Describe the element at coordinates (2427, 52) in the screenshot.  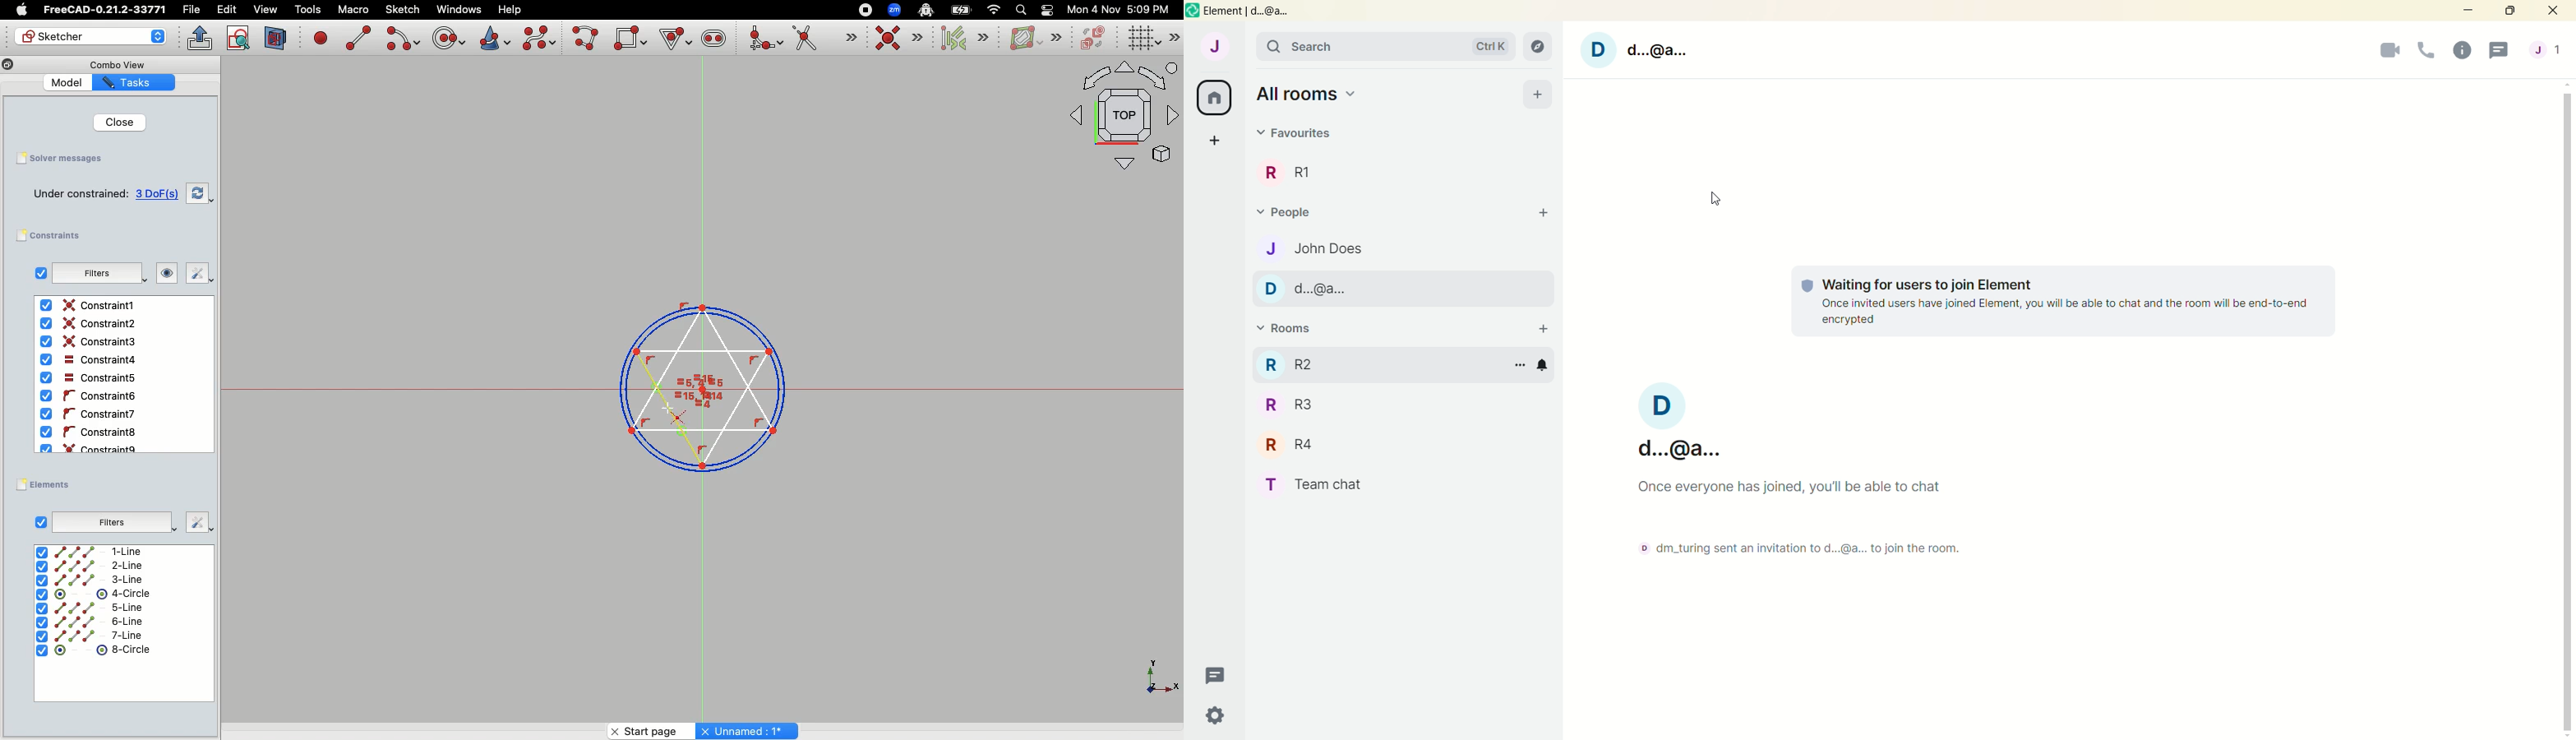
I see `voice call` at that location.